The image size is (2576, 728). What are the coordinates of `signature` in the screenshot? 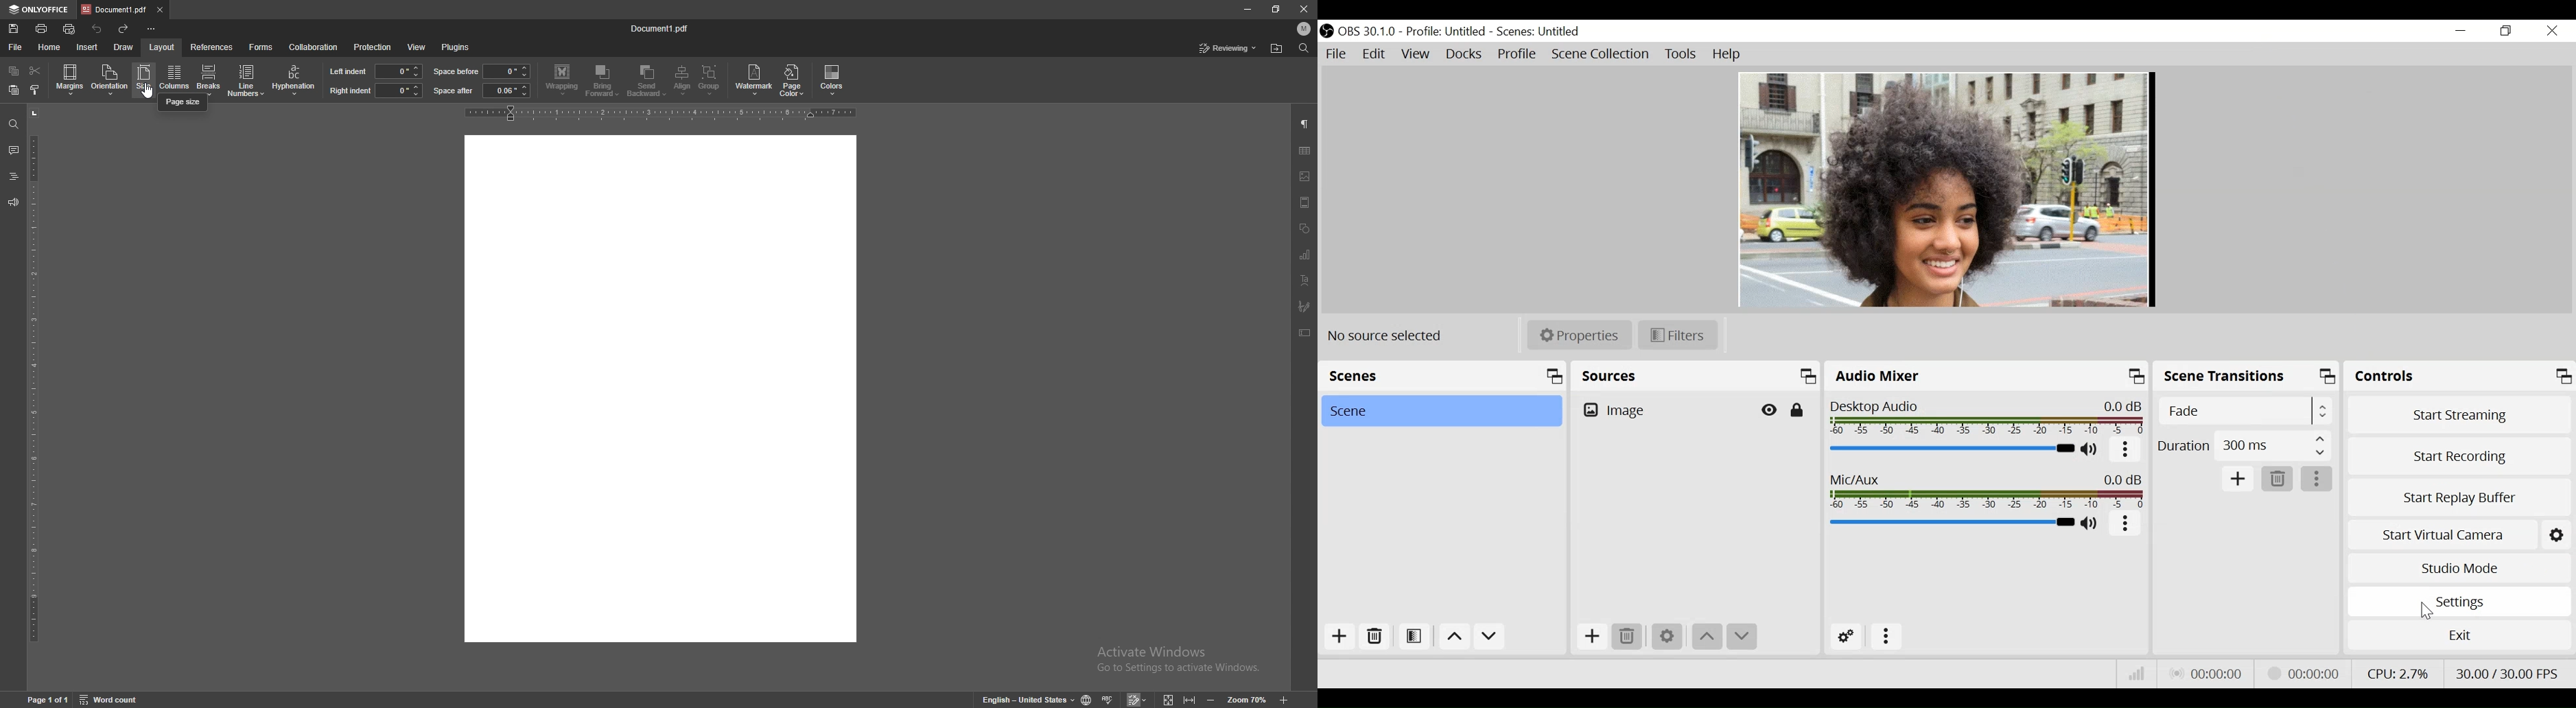 It's located at (1304, 306).